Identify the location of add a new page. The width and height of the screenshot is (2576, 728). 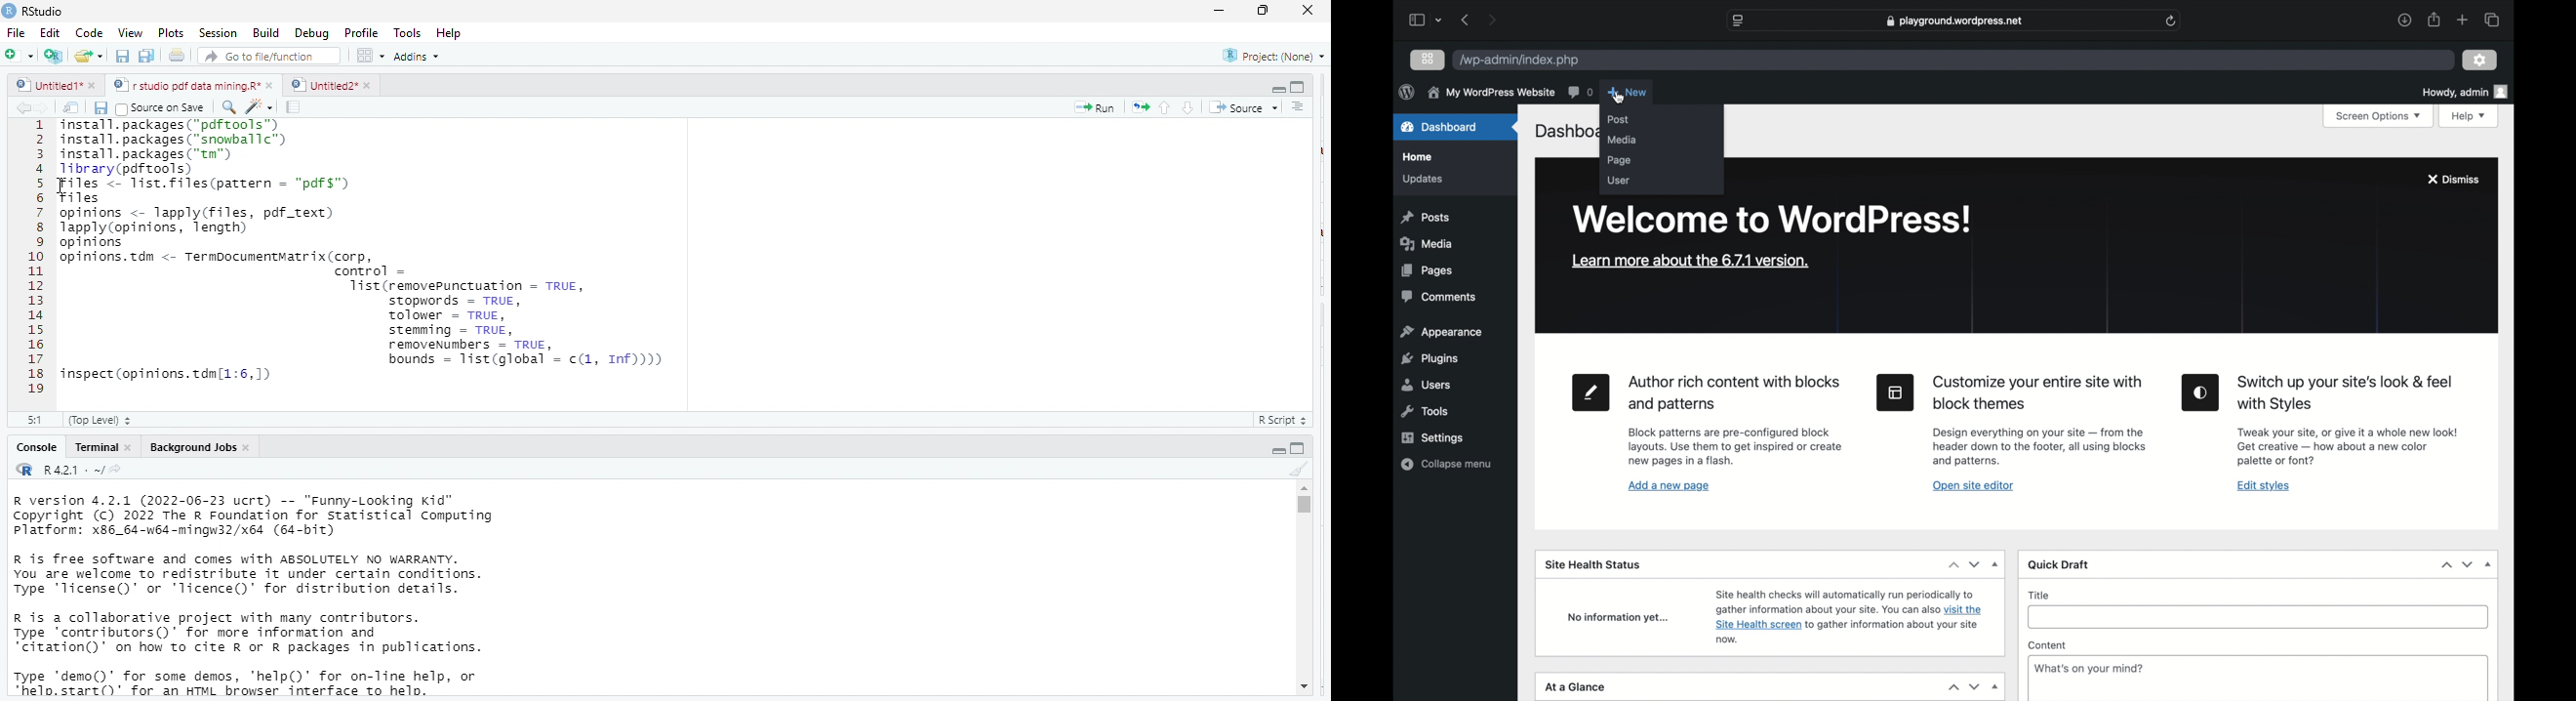
(1670, 486).